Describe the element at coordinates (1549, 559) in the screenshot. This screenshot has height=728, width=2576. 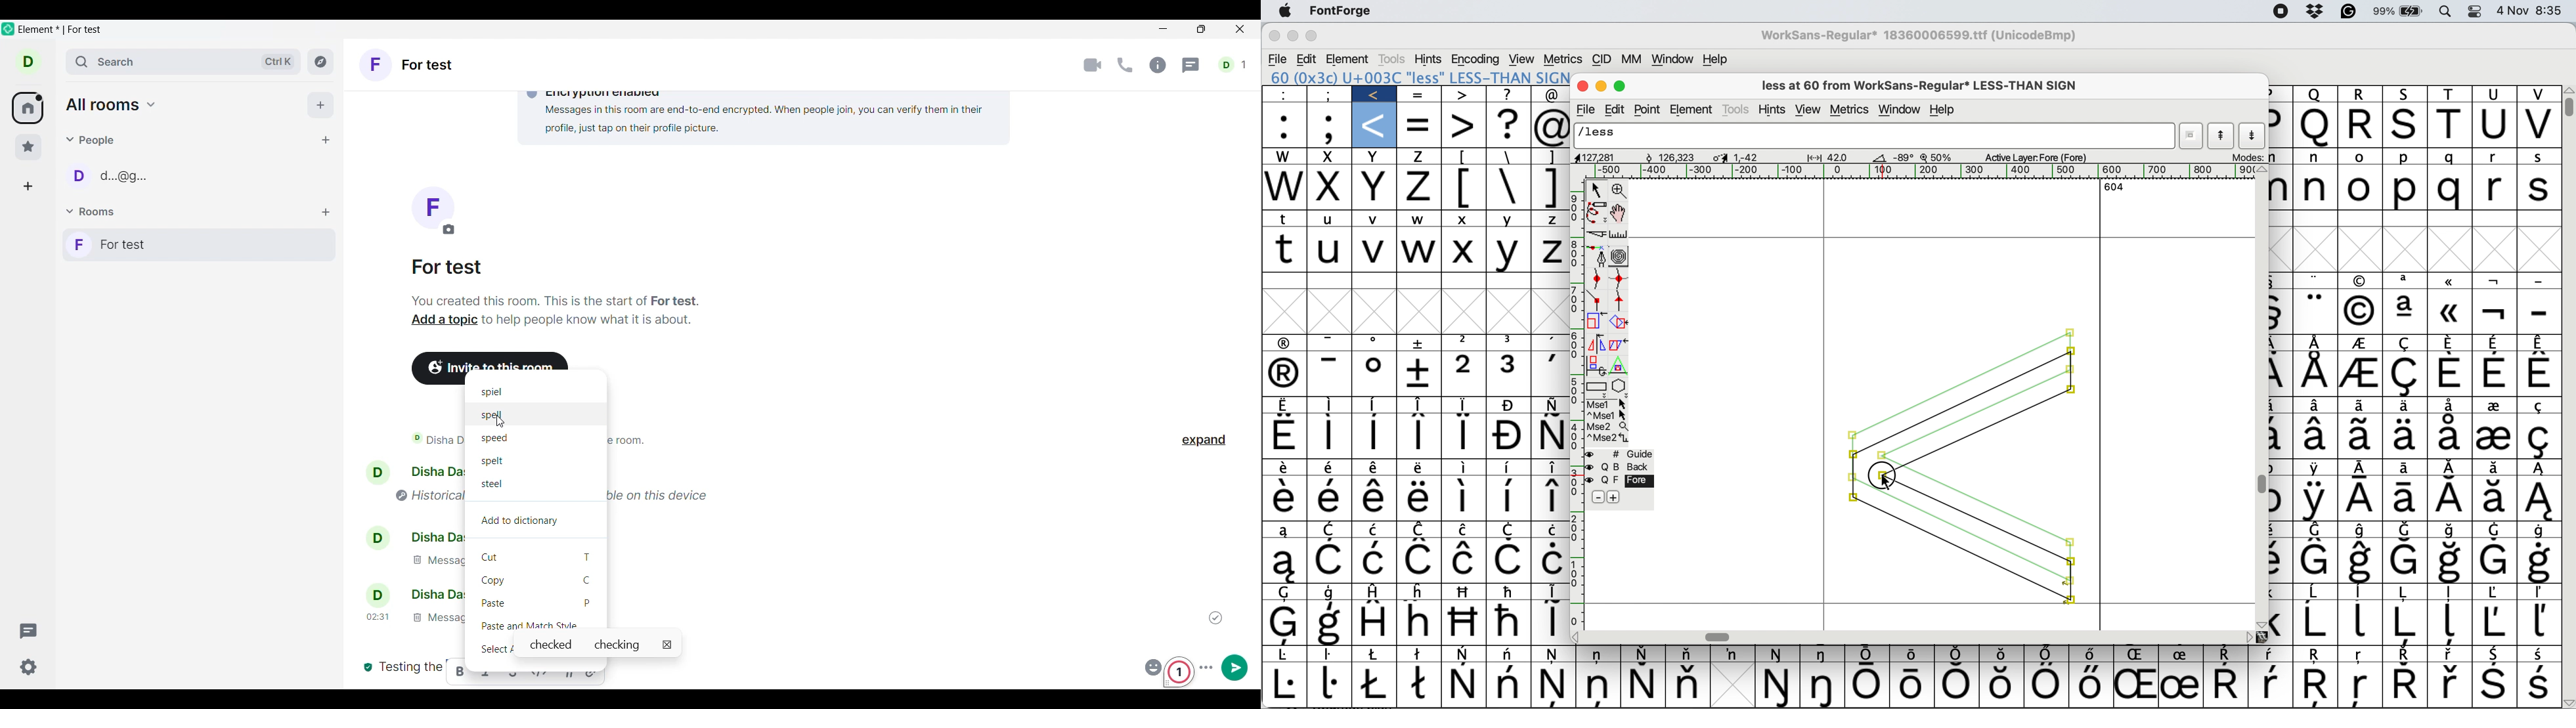
I see `Symbol` at that location.